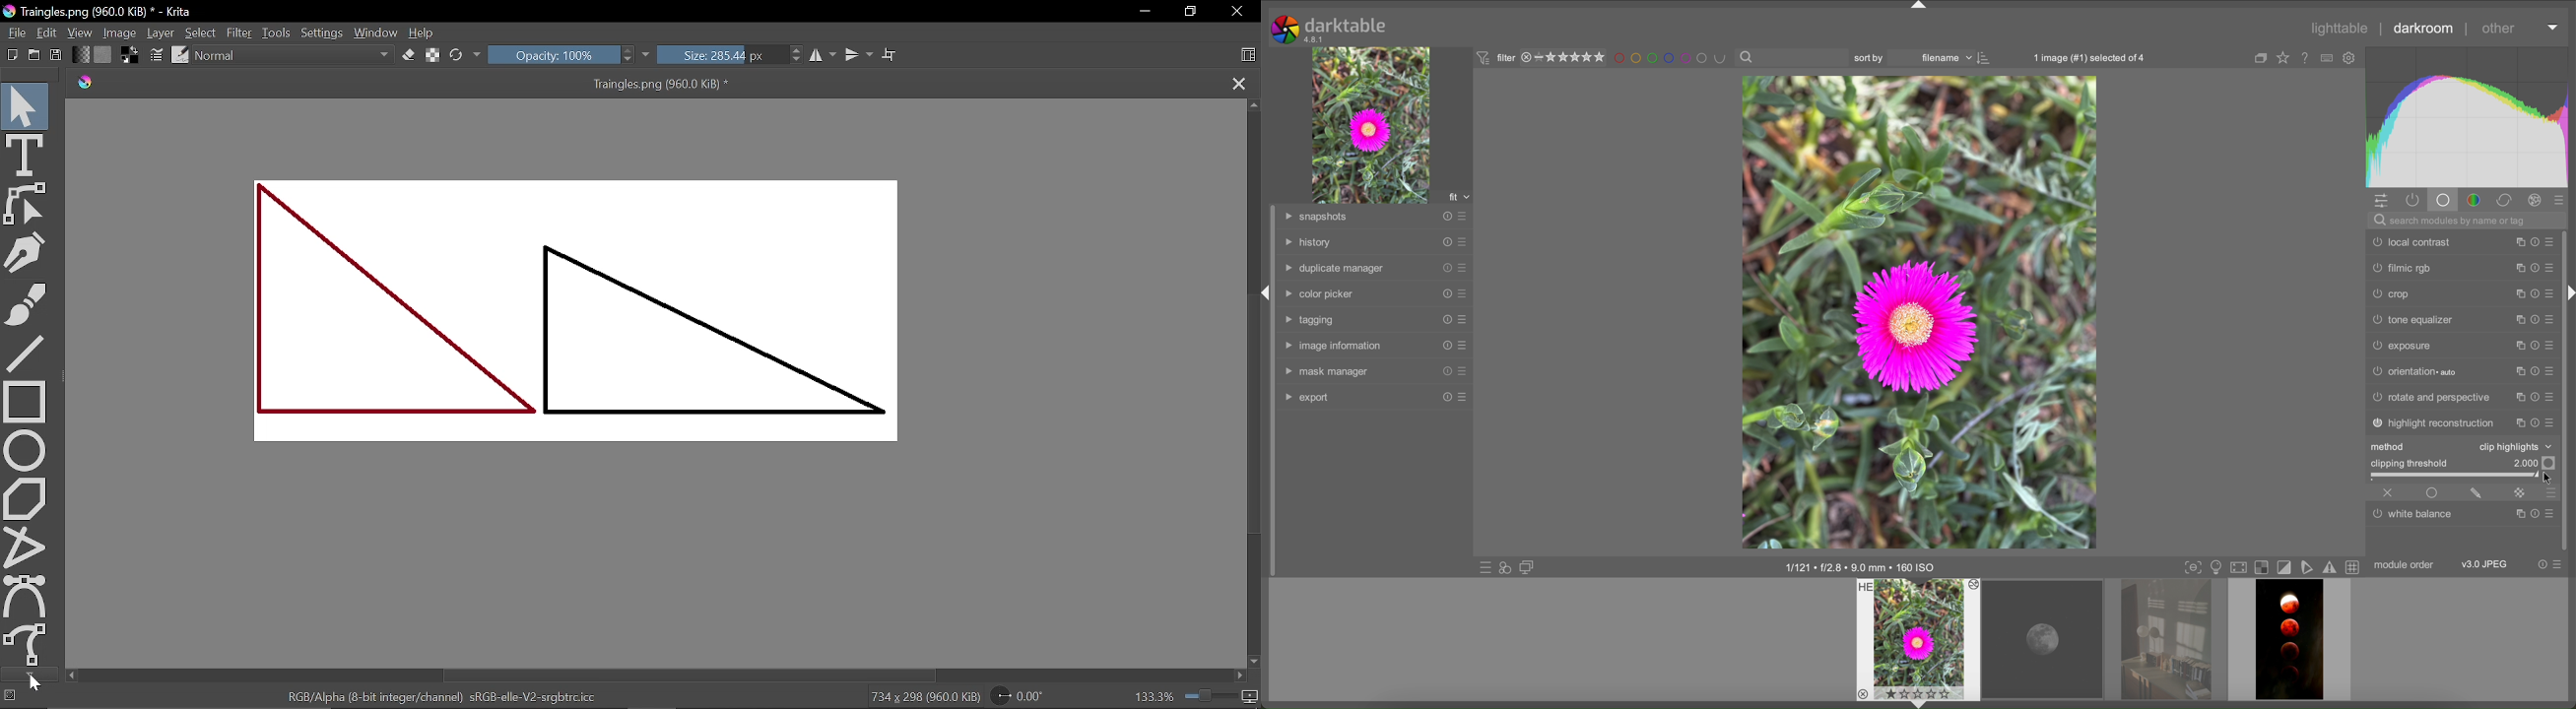  I want to click on reset presets, so click(1444, 398).